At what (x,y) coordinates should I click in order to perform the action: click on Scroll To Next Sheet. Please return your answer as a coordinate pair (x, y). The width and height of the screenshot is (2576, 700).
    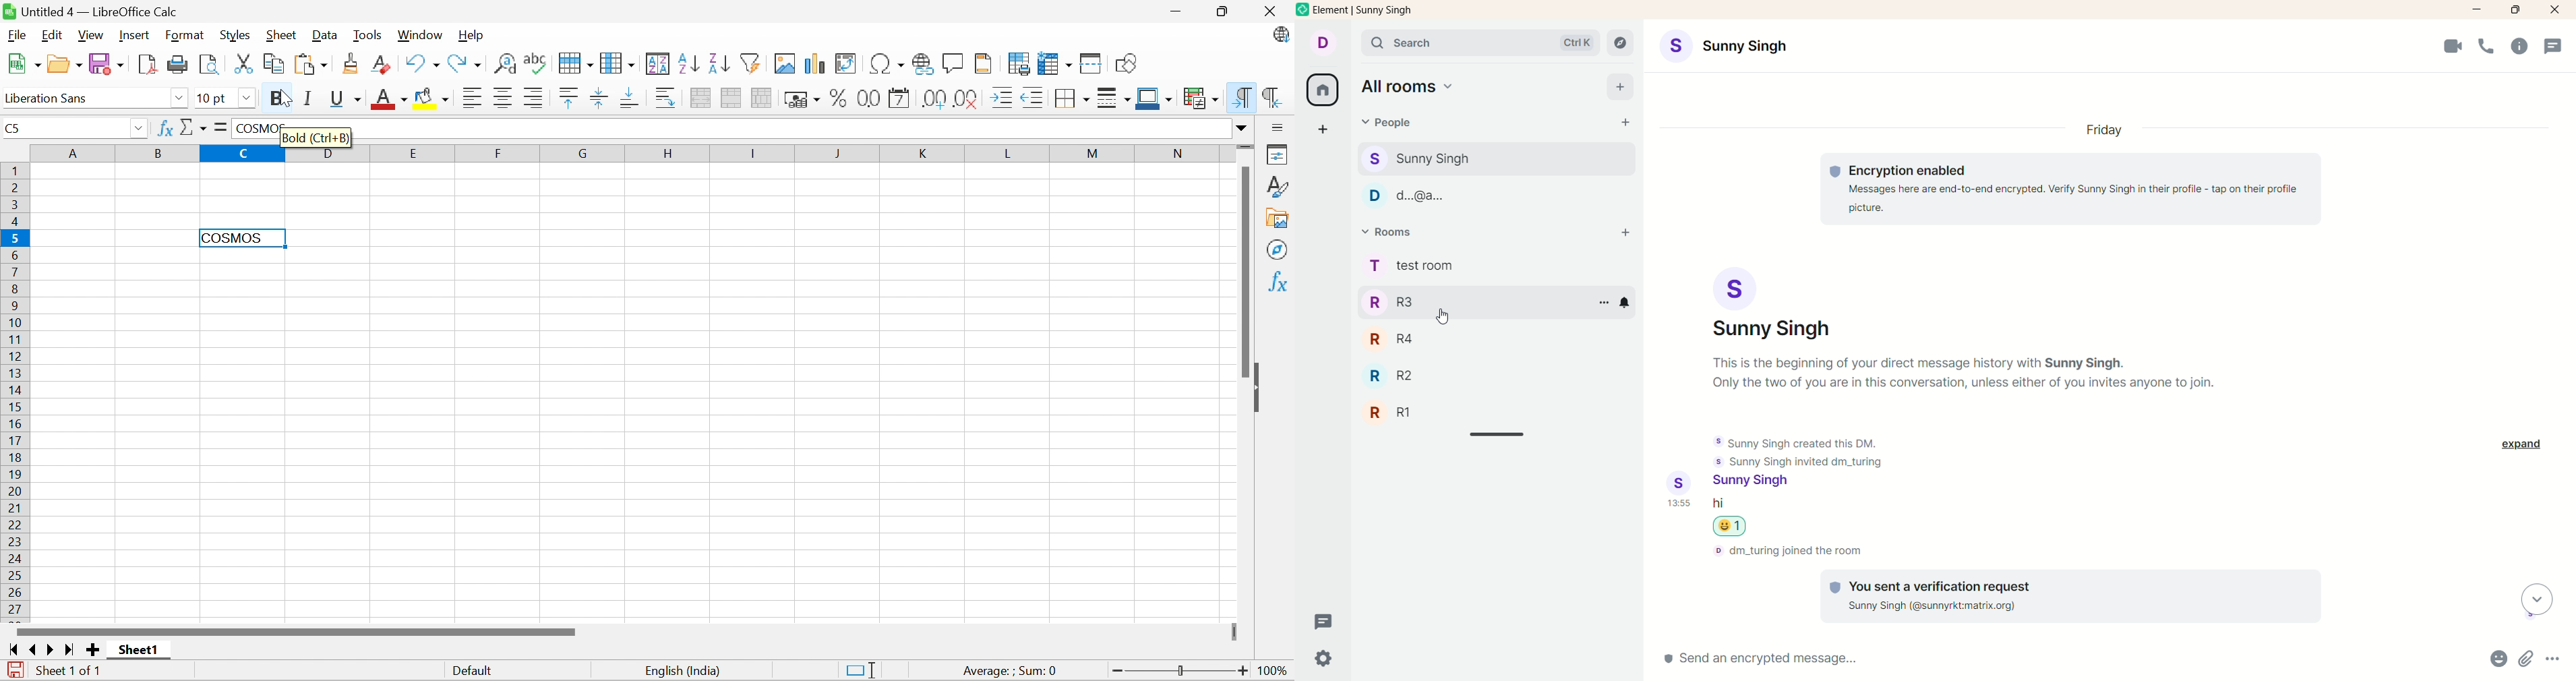
    Looking at the image, I should click on (52, 650).